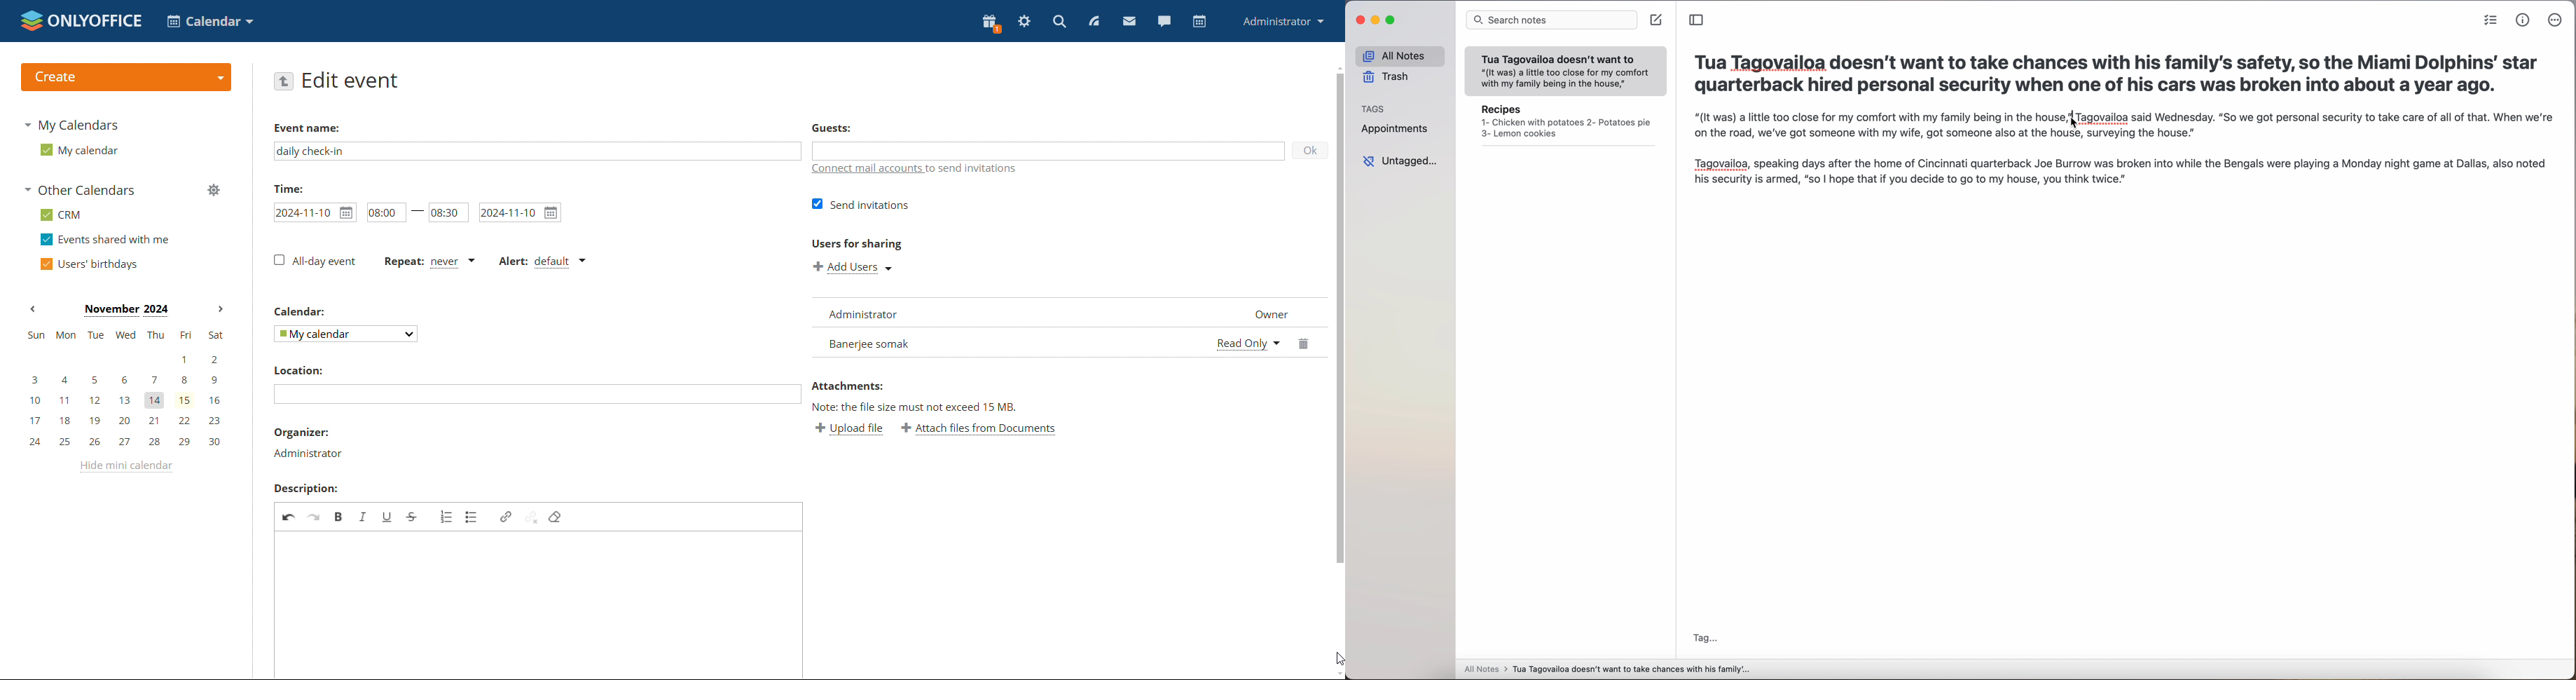  Describe the element at coordinates (305, 489) in the screenshot. I see `description` at that location.